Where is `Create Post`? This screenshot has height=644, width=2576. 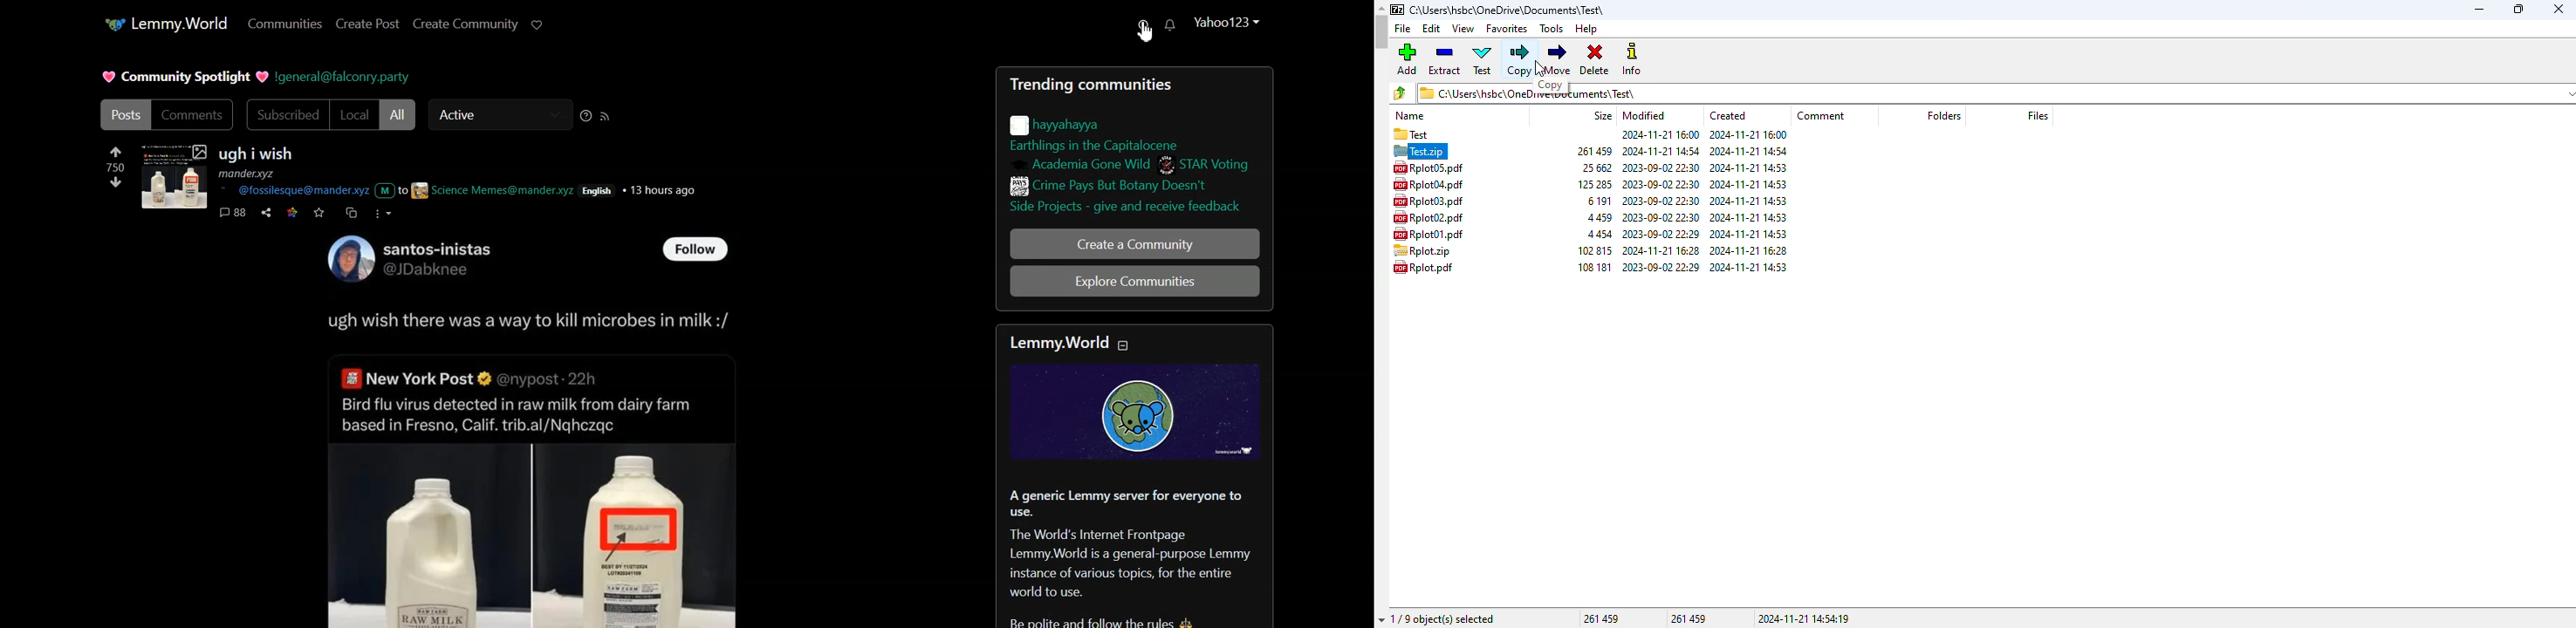
Create Post is located at coordinates (367, 24).